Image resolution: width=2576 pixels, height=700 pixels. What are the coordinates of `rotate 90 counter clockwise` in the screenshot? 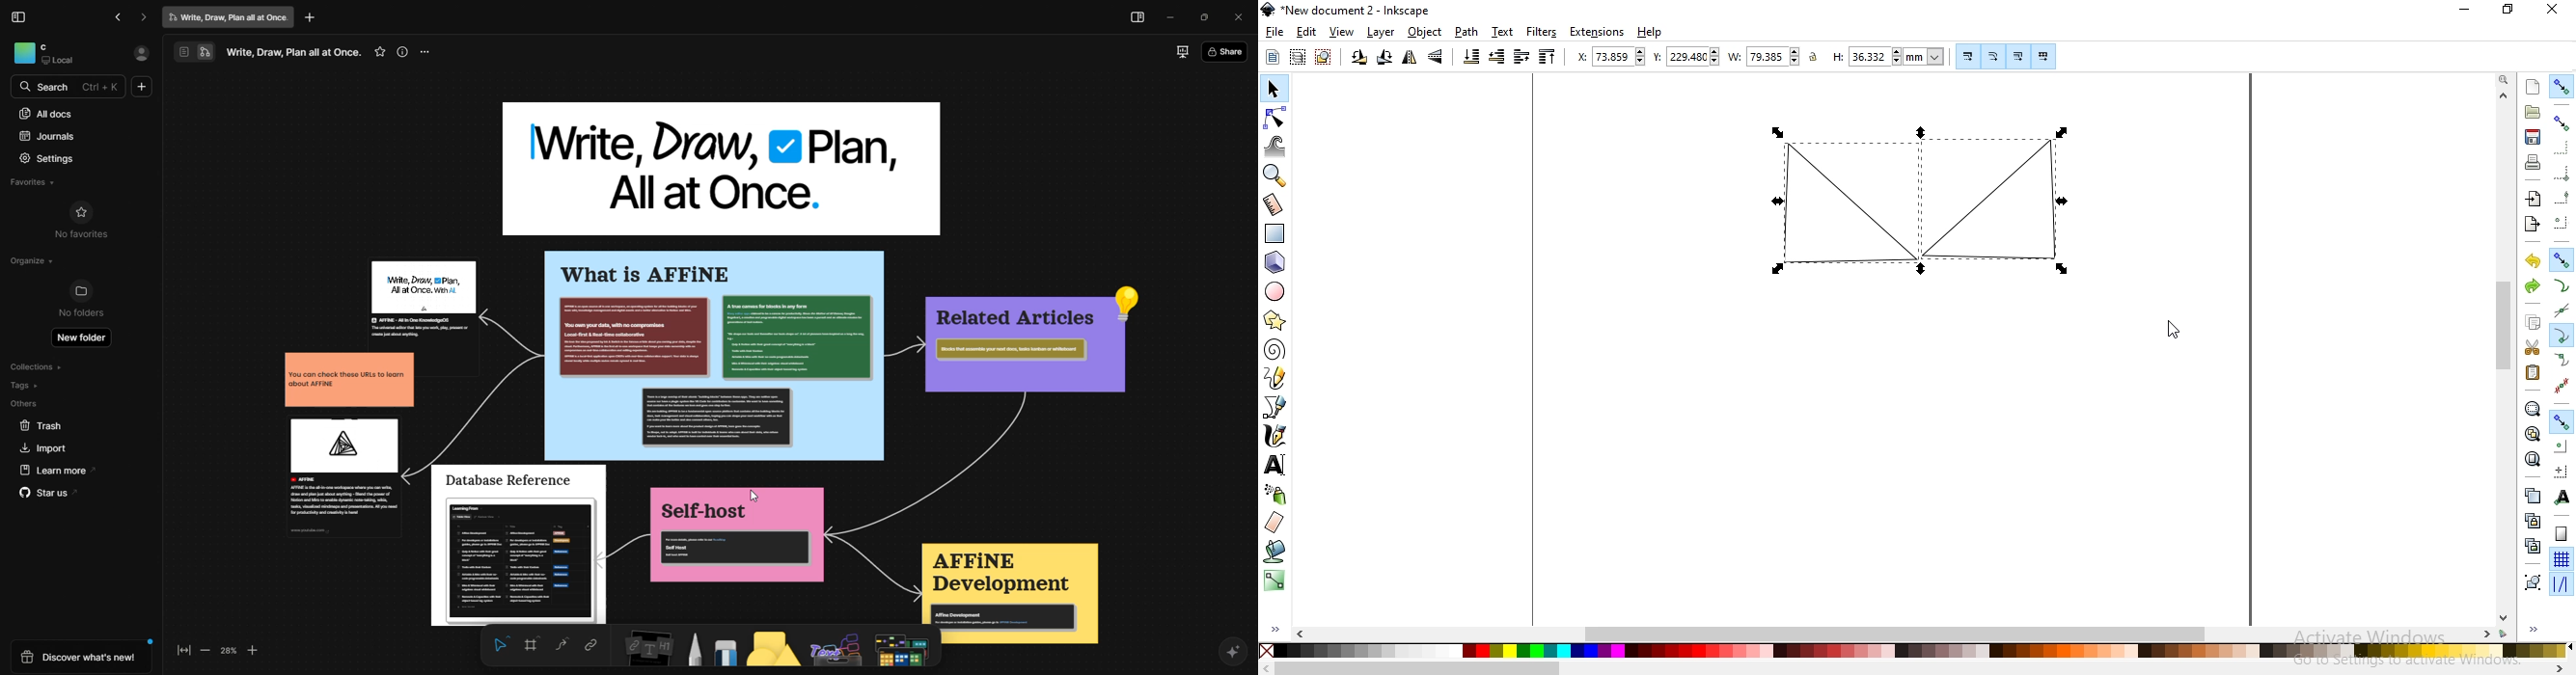 It's located at (1358, 58).